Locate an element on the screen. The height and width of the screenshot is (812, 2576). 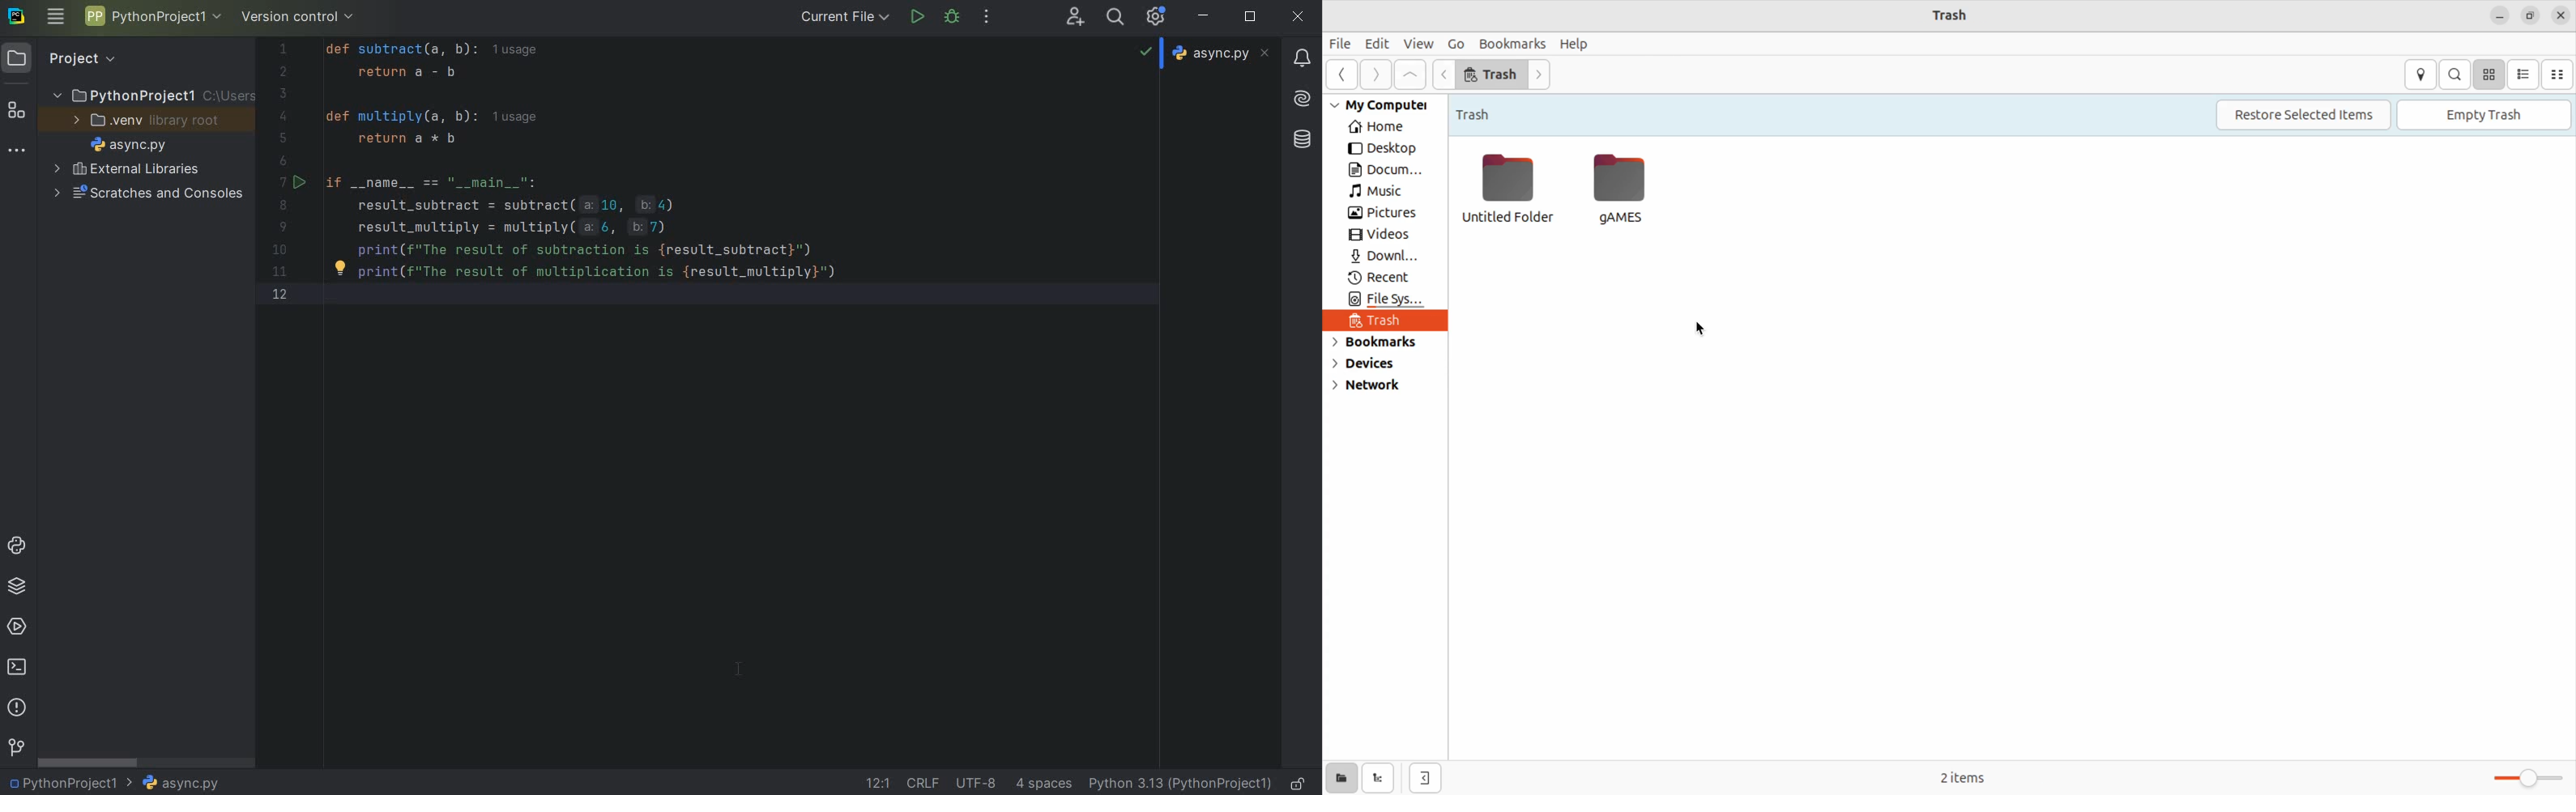
View is located at coordinates (1418, 44).